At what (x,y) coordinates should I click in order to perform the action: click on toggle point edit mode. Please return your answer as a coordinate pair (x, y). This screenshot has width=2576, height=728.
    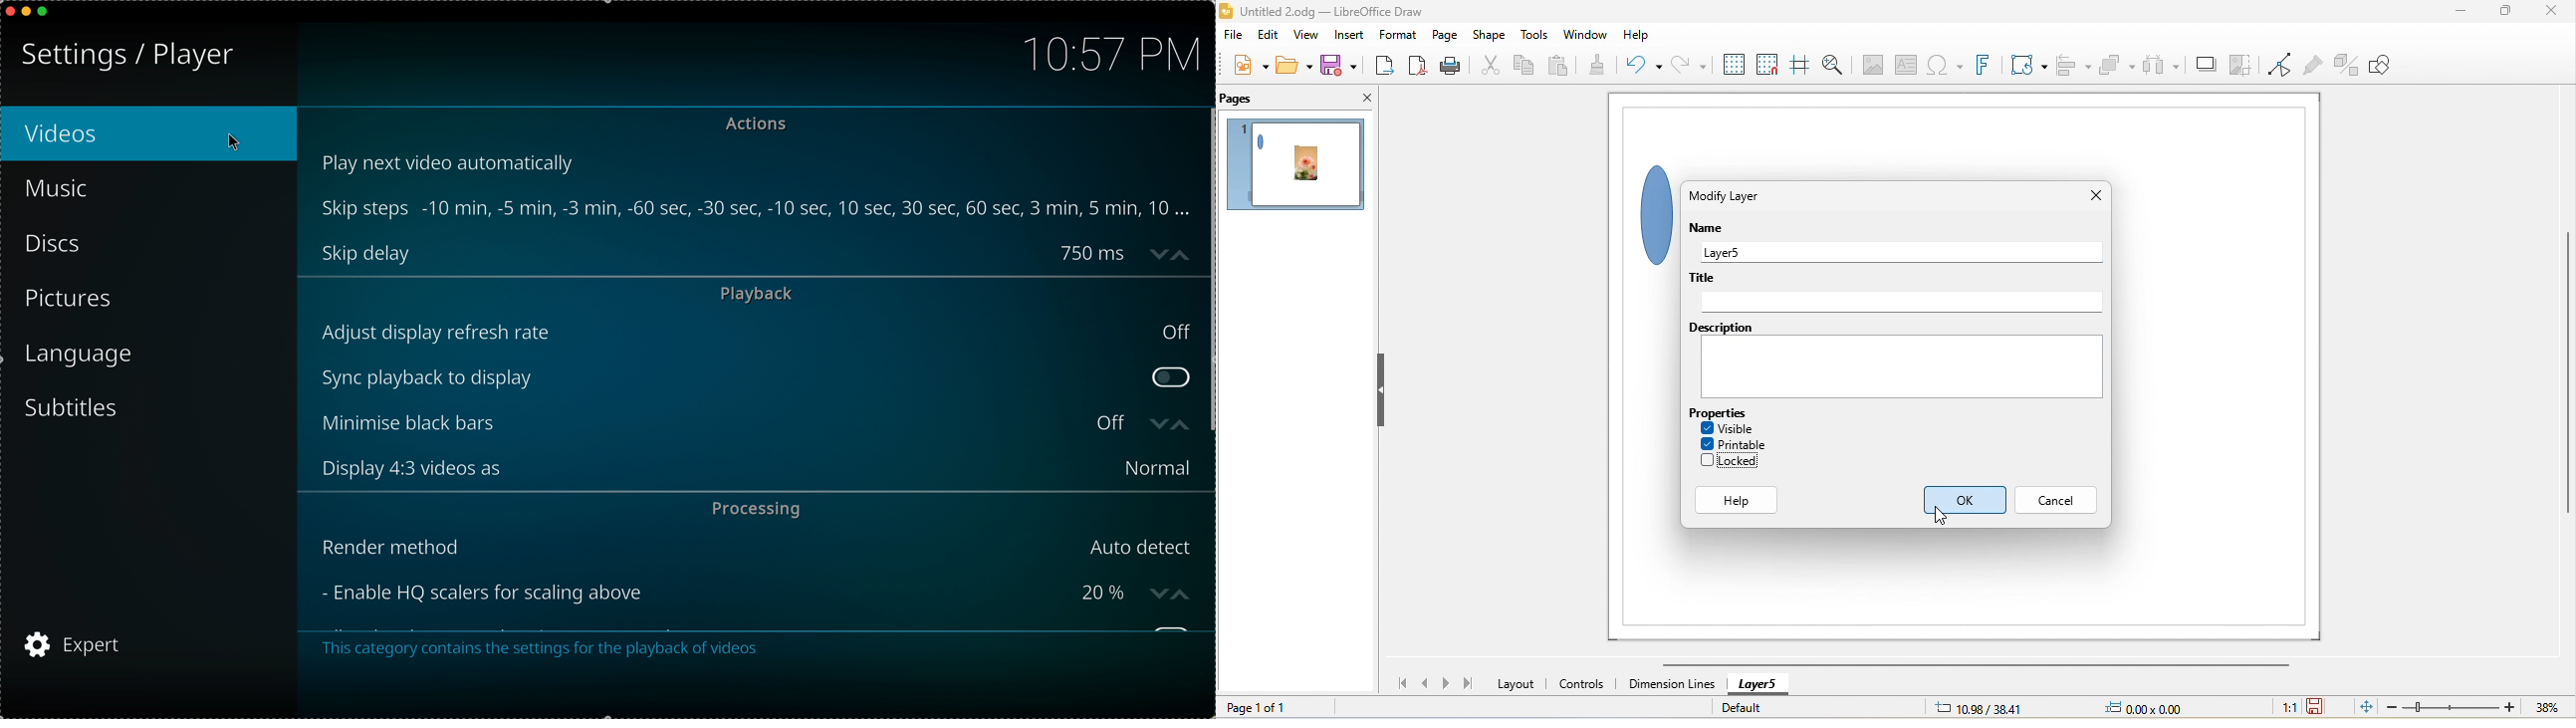
    Looking at the image, I should click on (2280, 66).